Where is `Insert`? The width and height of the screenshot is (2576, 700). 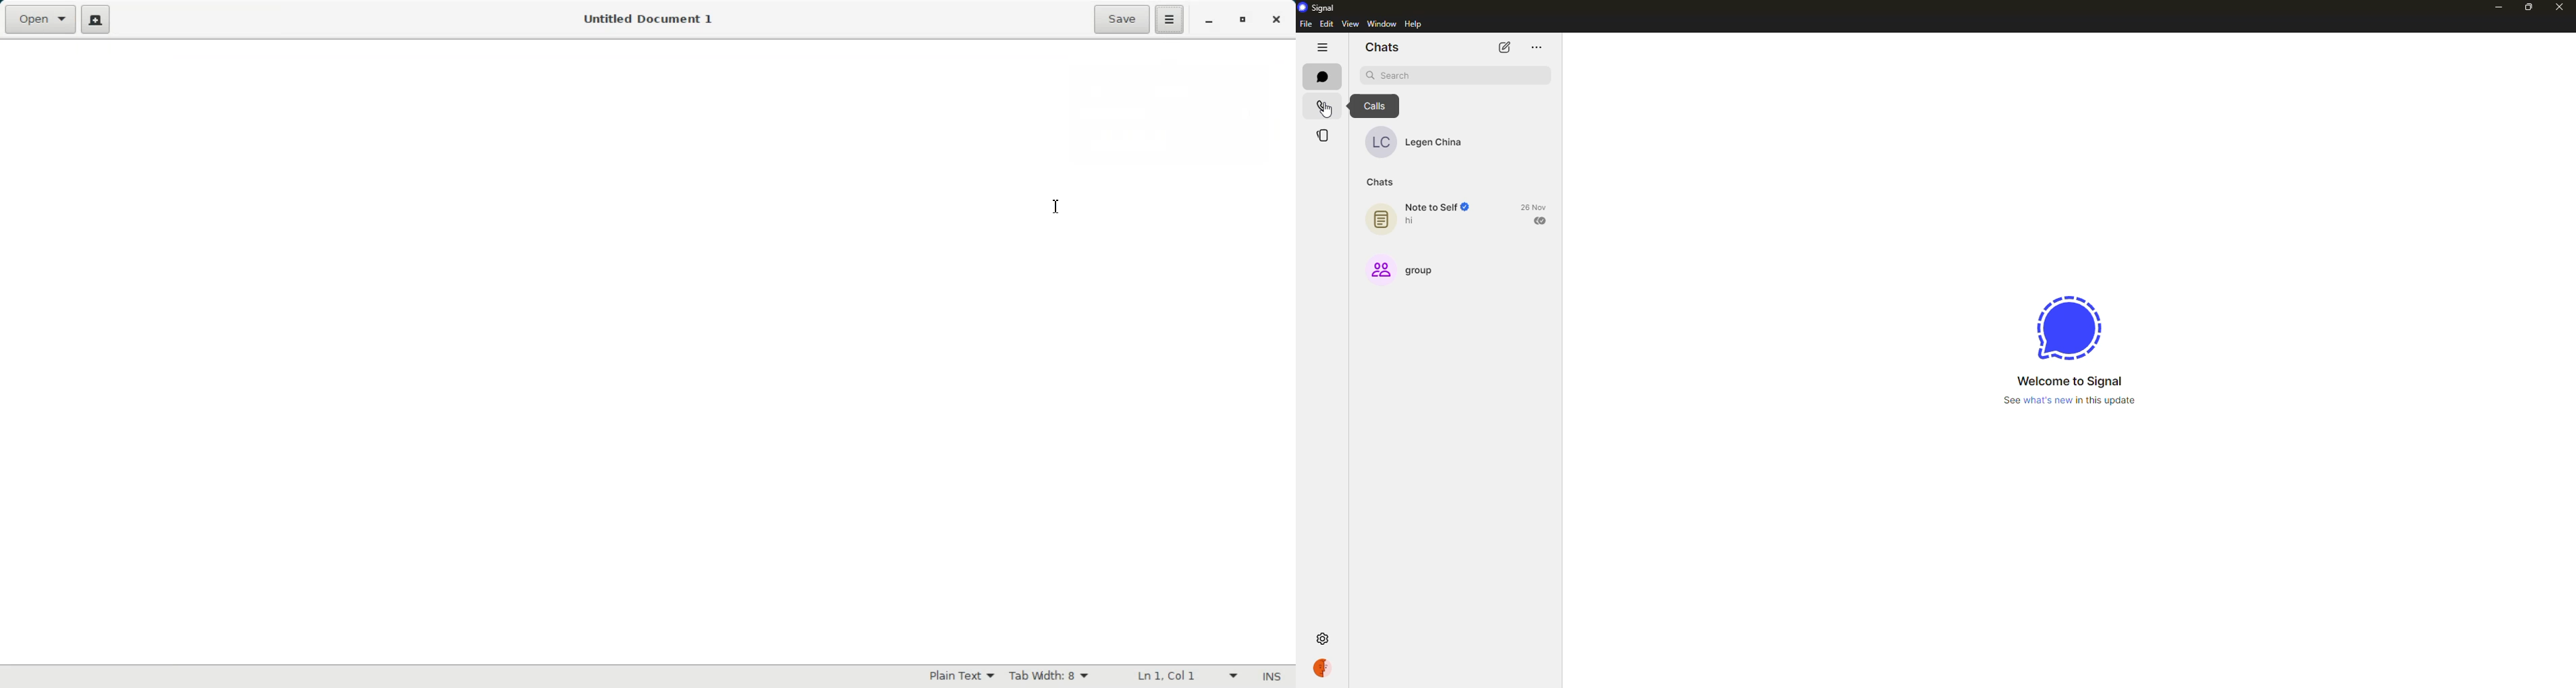 Insert is located at coordinates (1271, 676).